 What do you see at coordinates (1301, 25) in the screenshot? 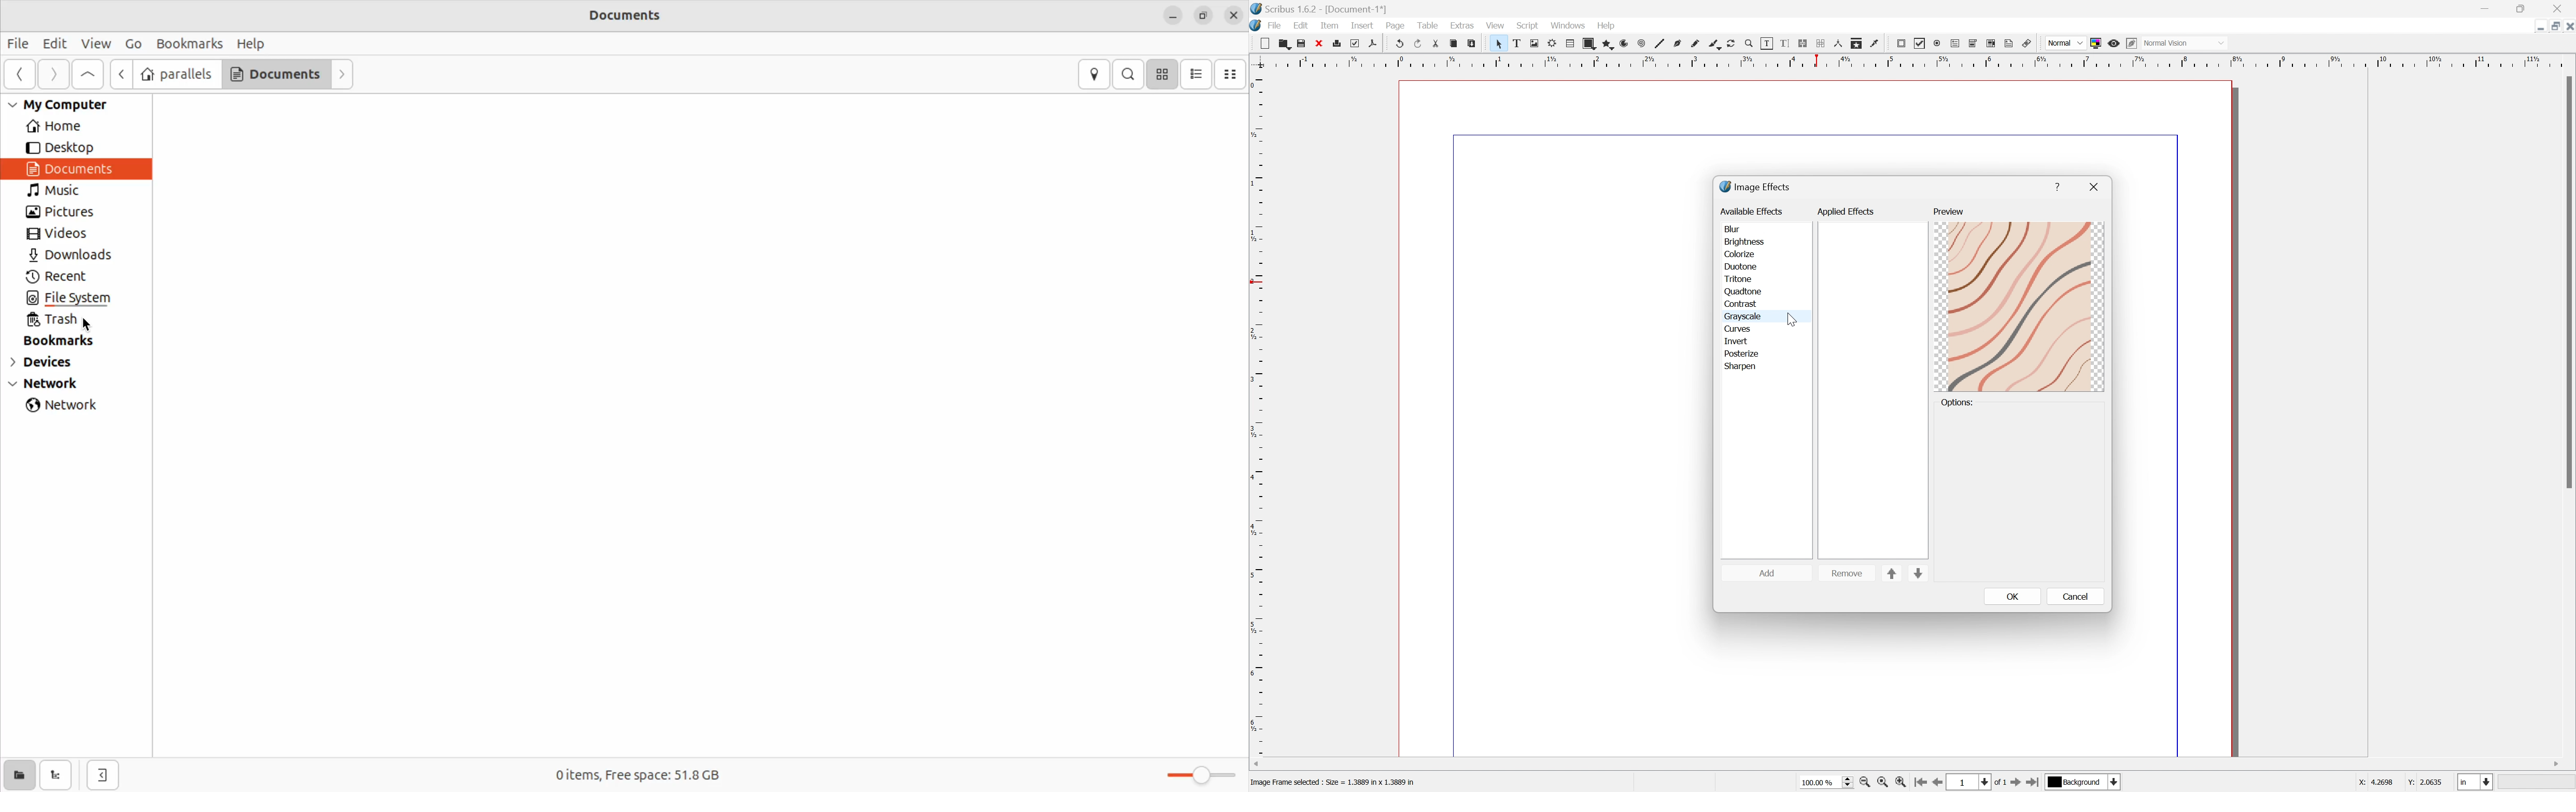
I see `Edit` at bounding box center [1301, 25].